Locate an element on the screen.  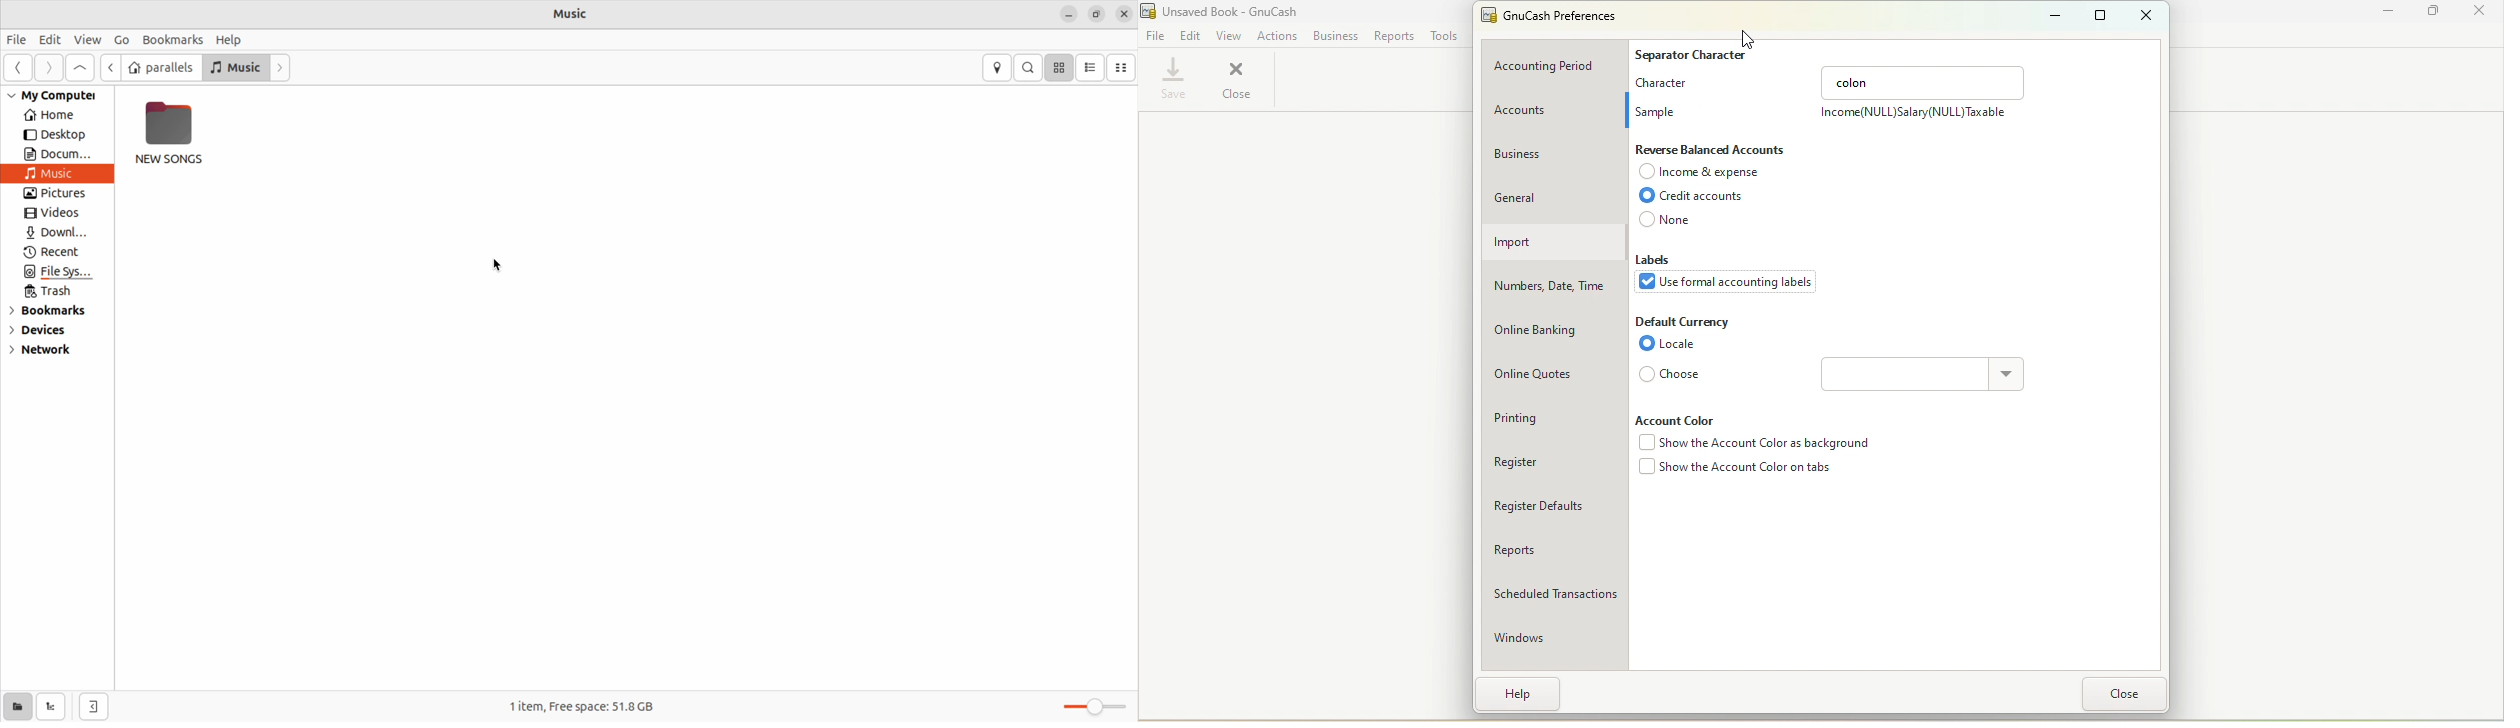
Minimize is located at coordinates (2381, 13).